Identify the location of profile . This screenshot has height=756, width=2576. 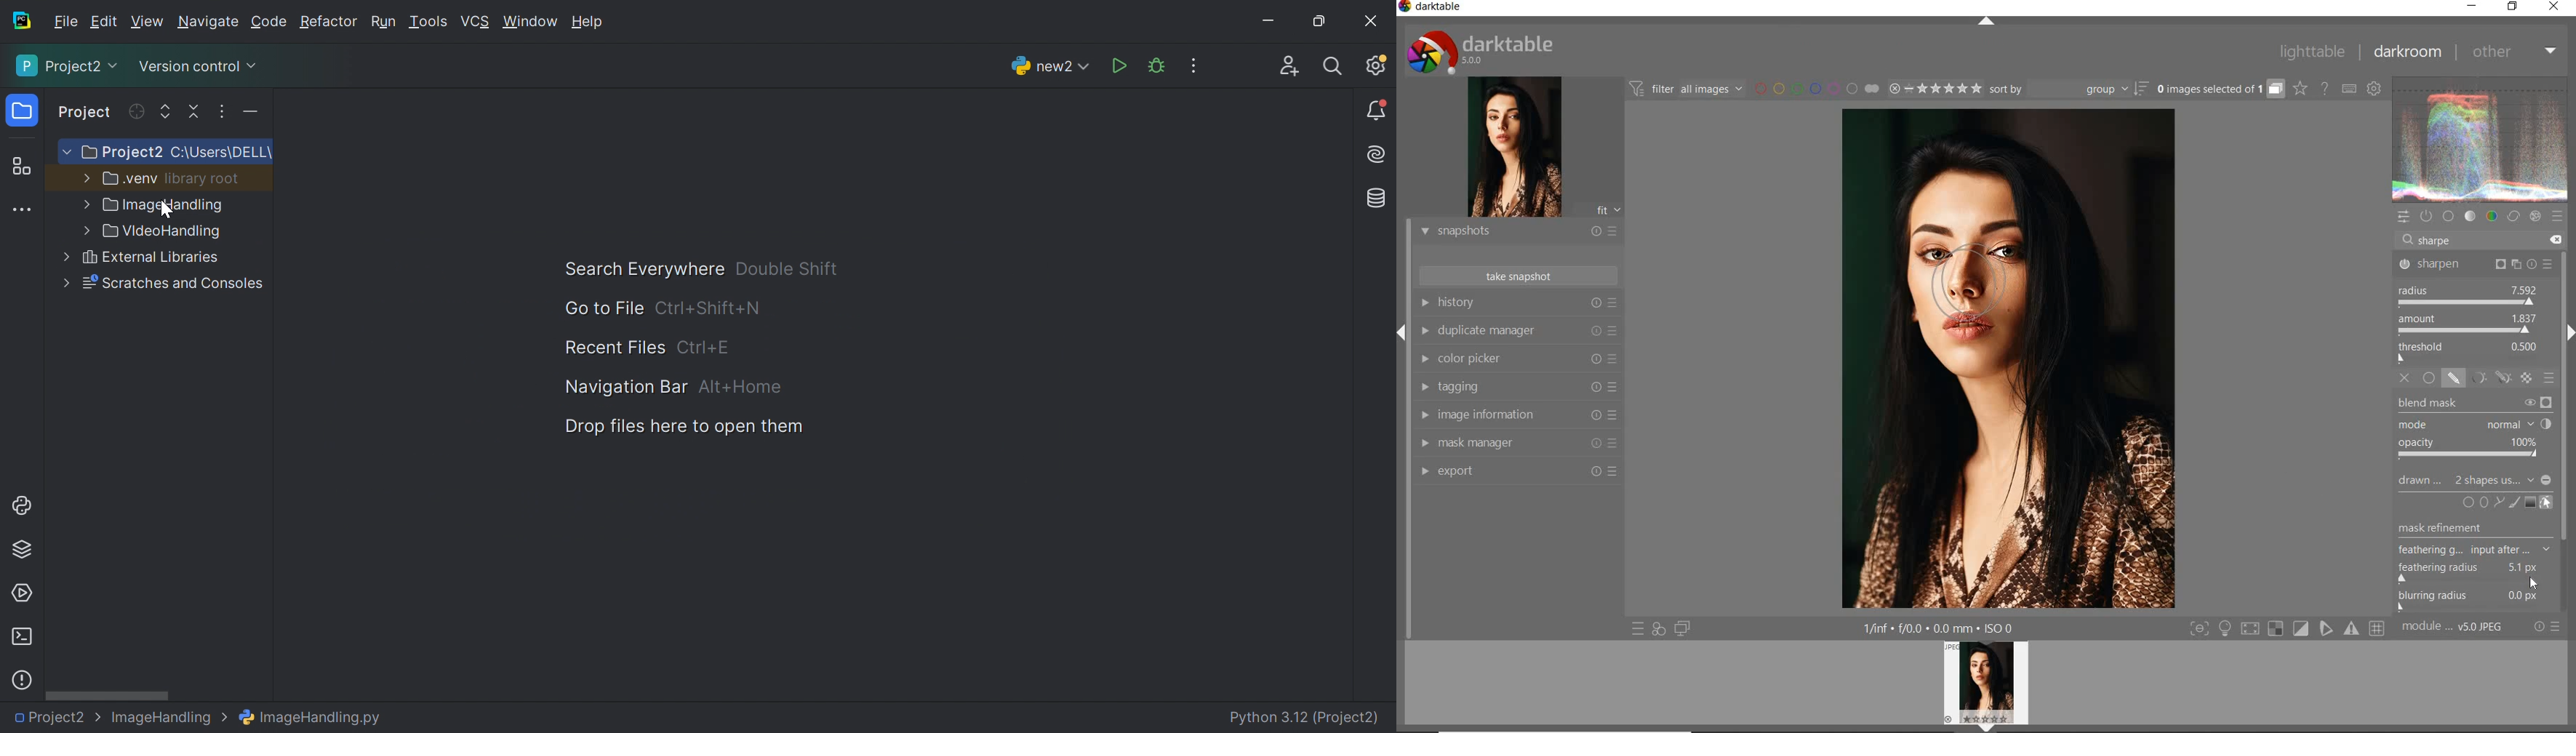
(1995, 684).